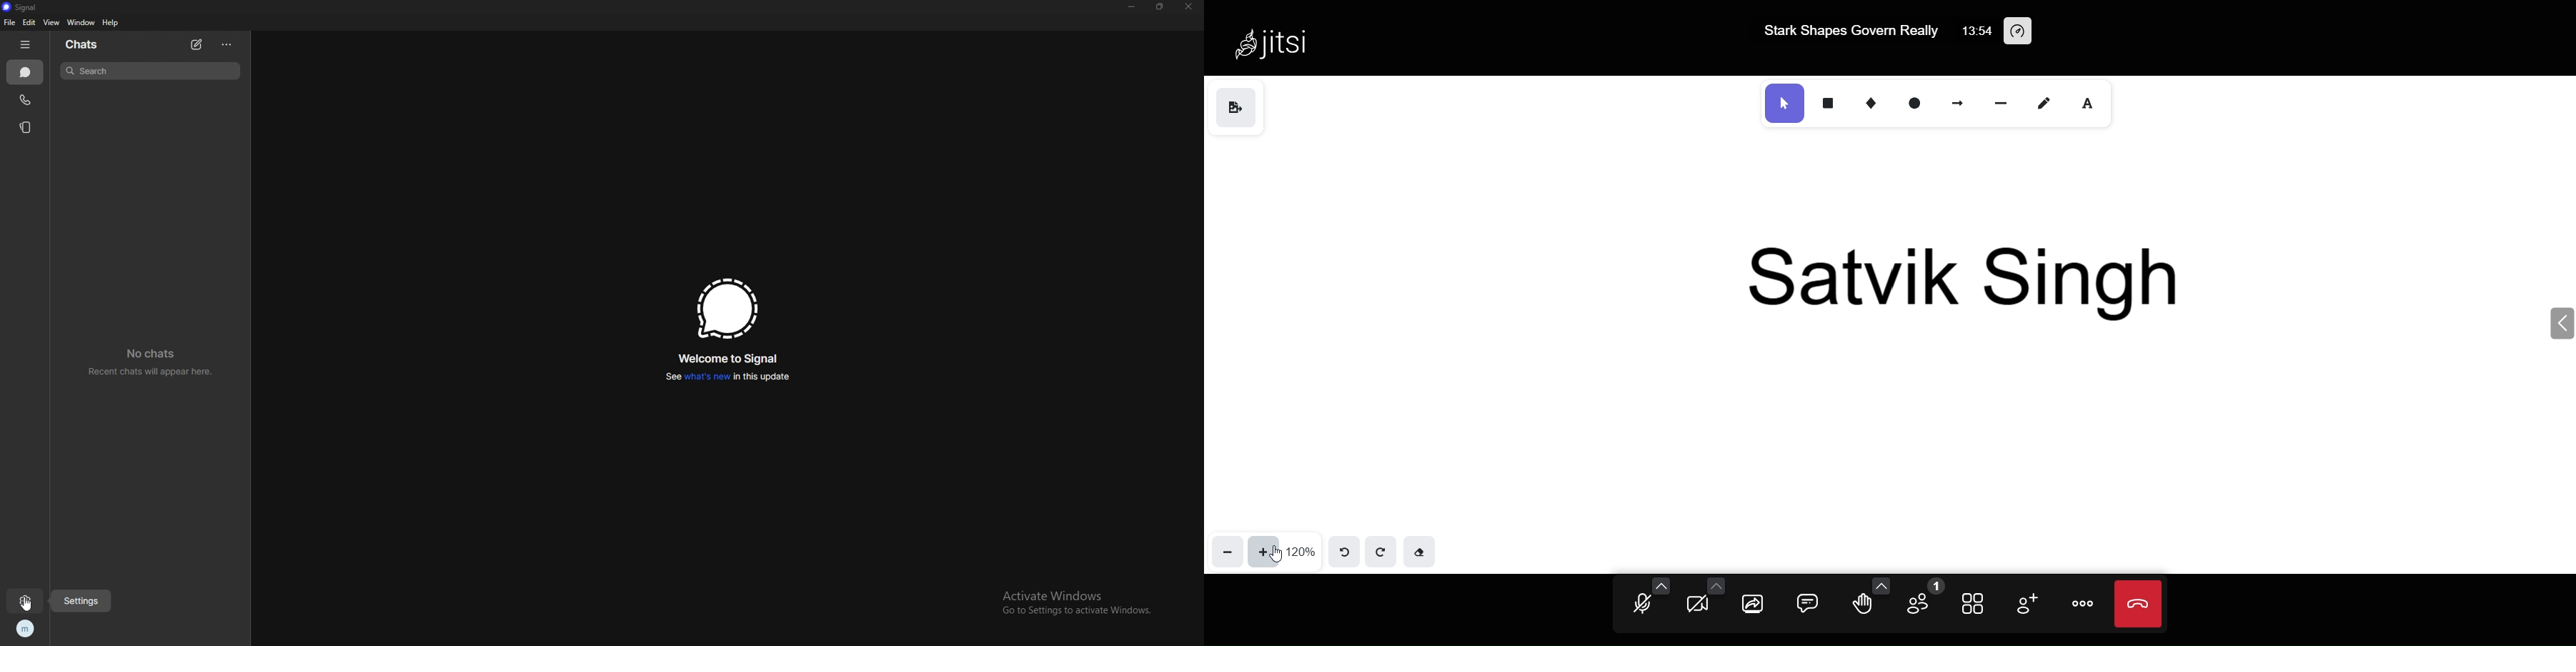 The image size is (2576, 672). I want to click on new chat, so click(198, 45).